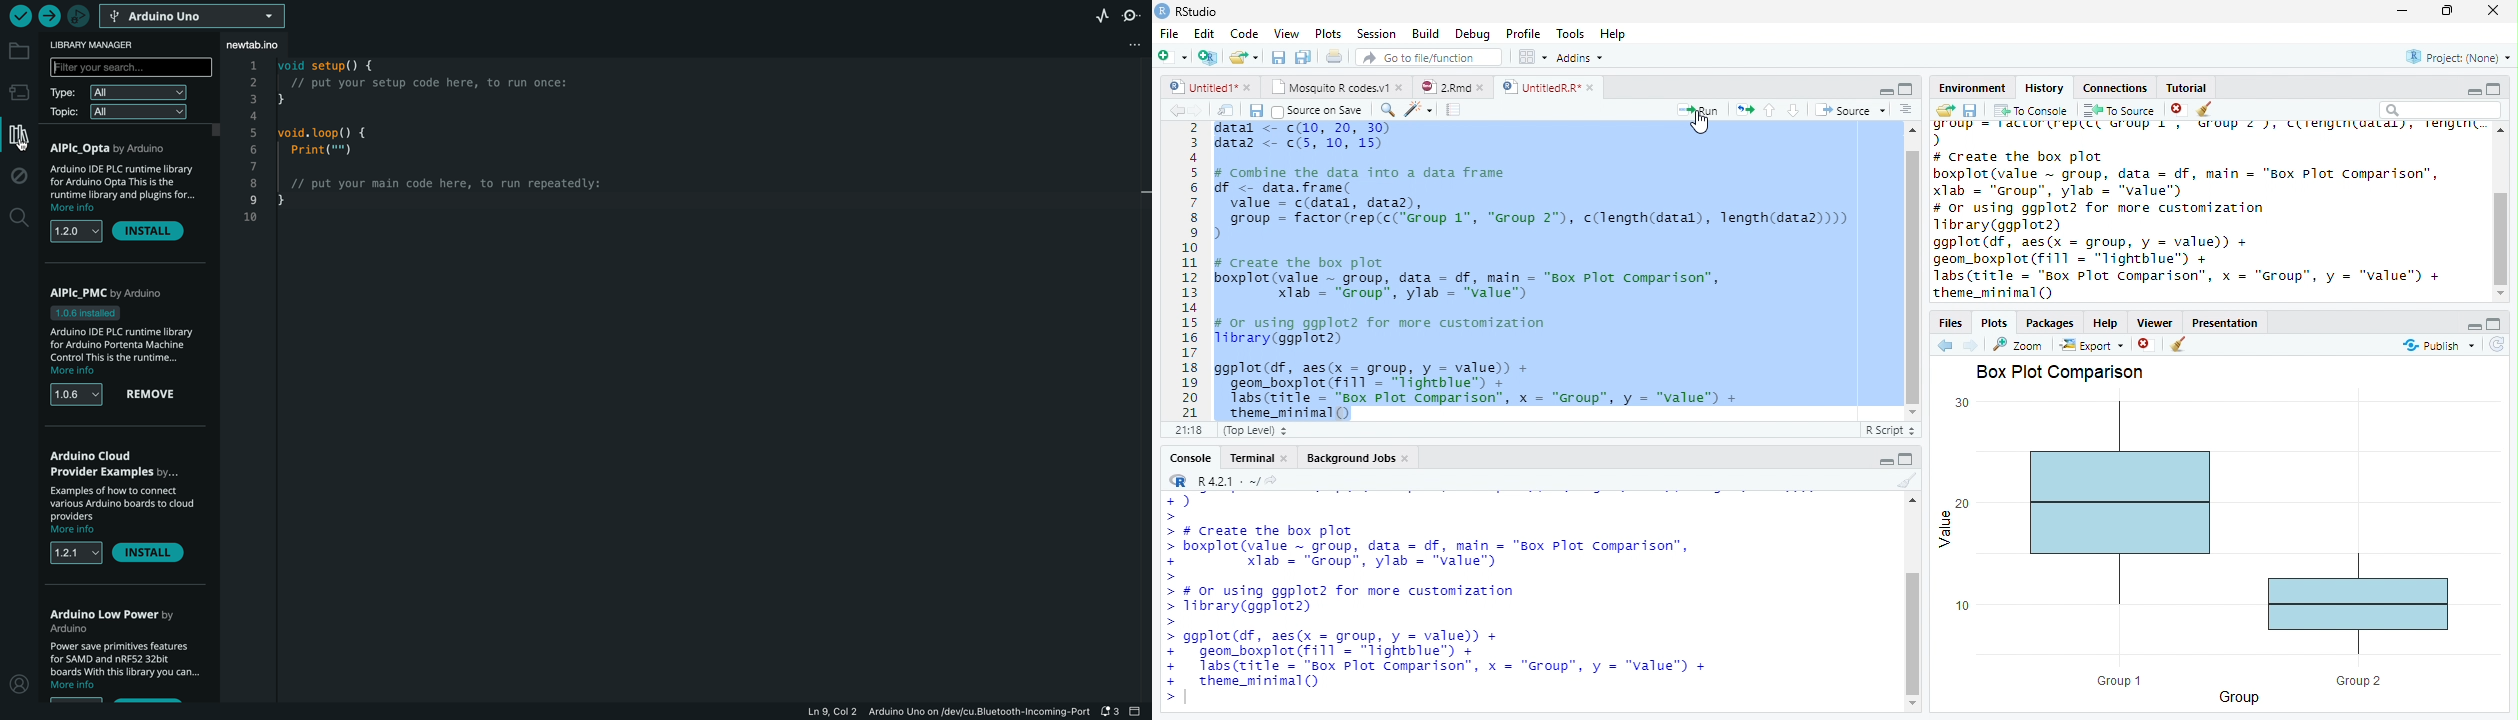 Image resolution: width=2520 pixels, height=728 pixels. Describe the element at coordinates (2459, 57) in the screenshot. I see `Project: (None)` at that location.